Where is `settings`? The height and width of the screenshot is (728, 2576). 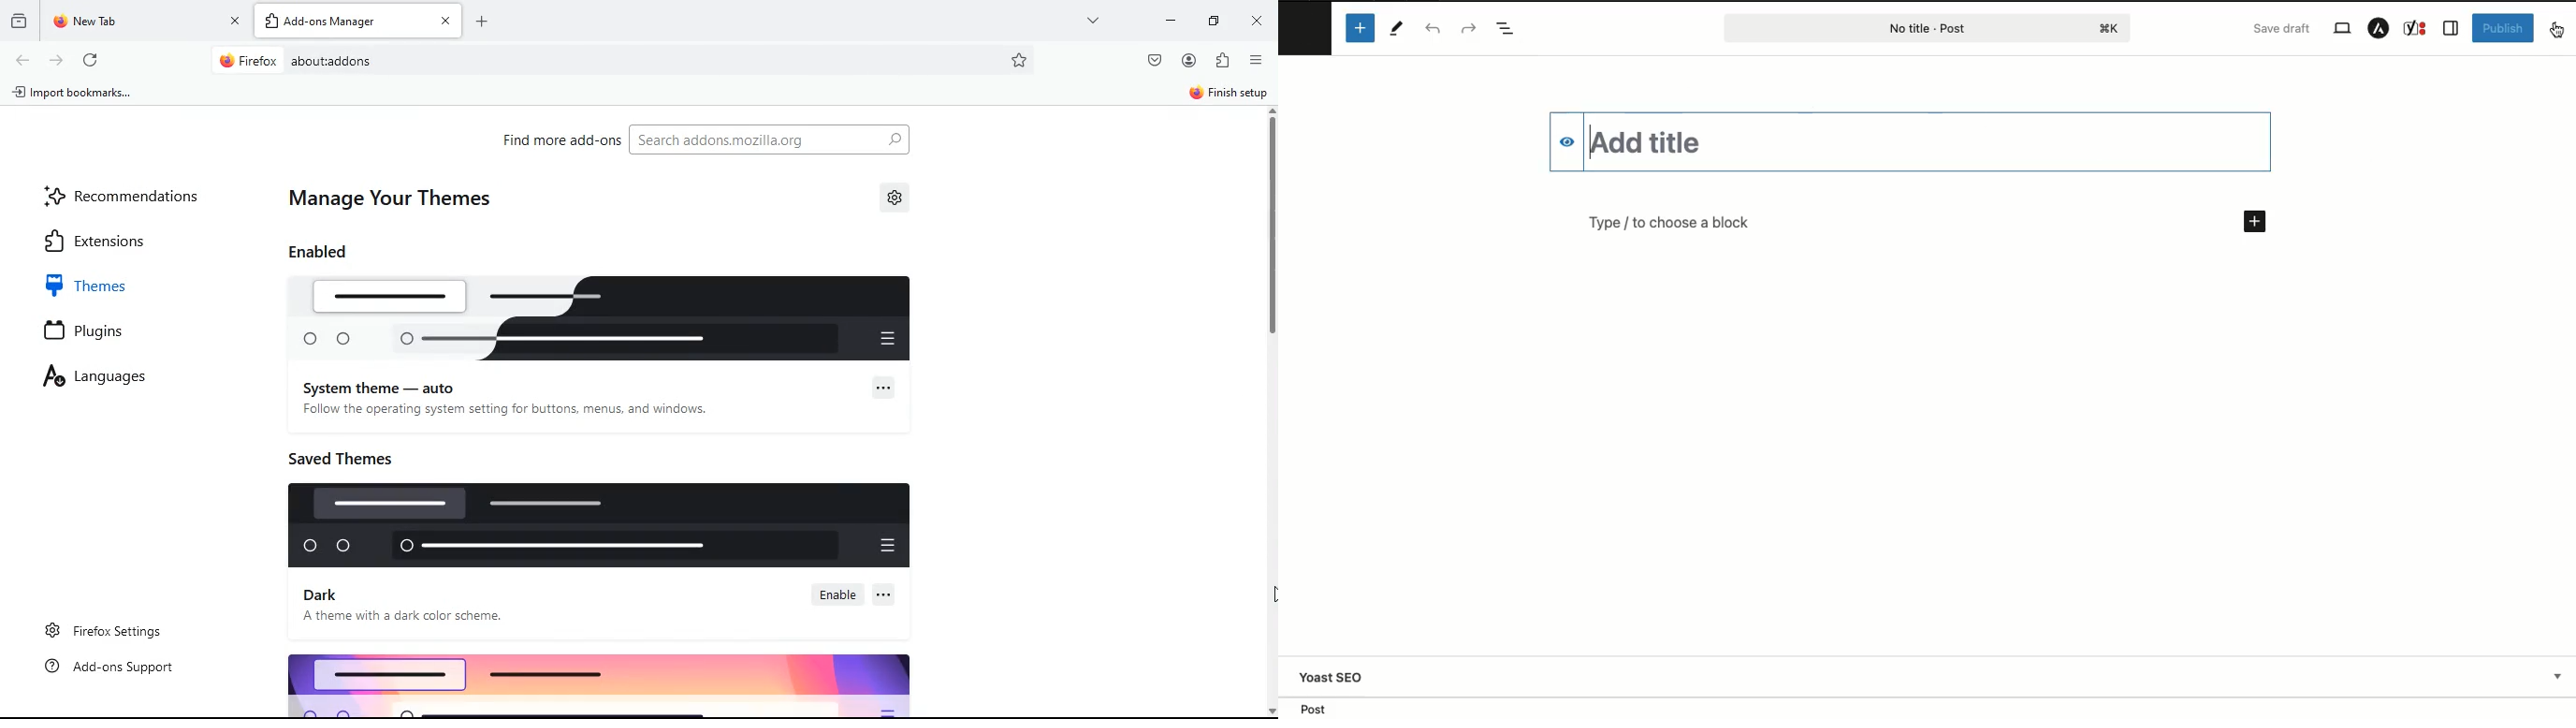
settings is located at coordinates (895, 199).